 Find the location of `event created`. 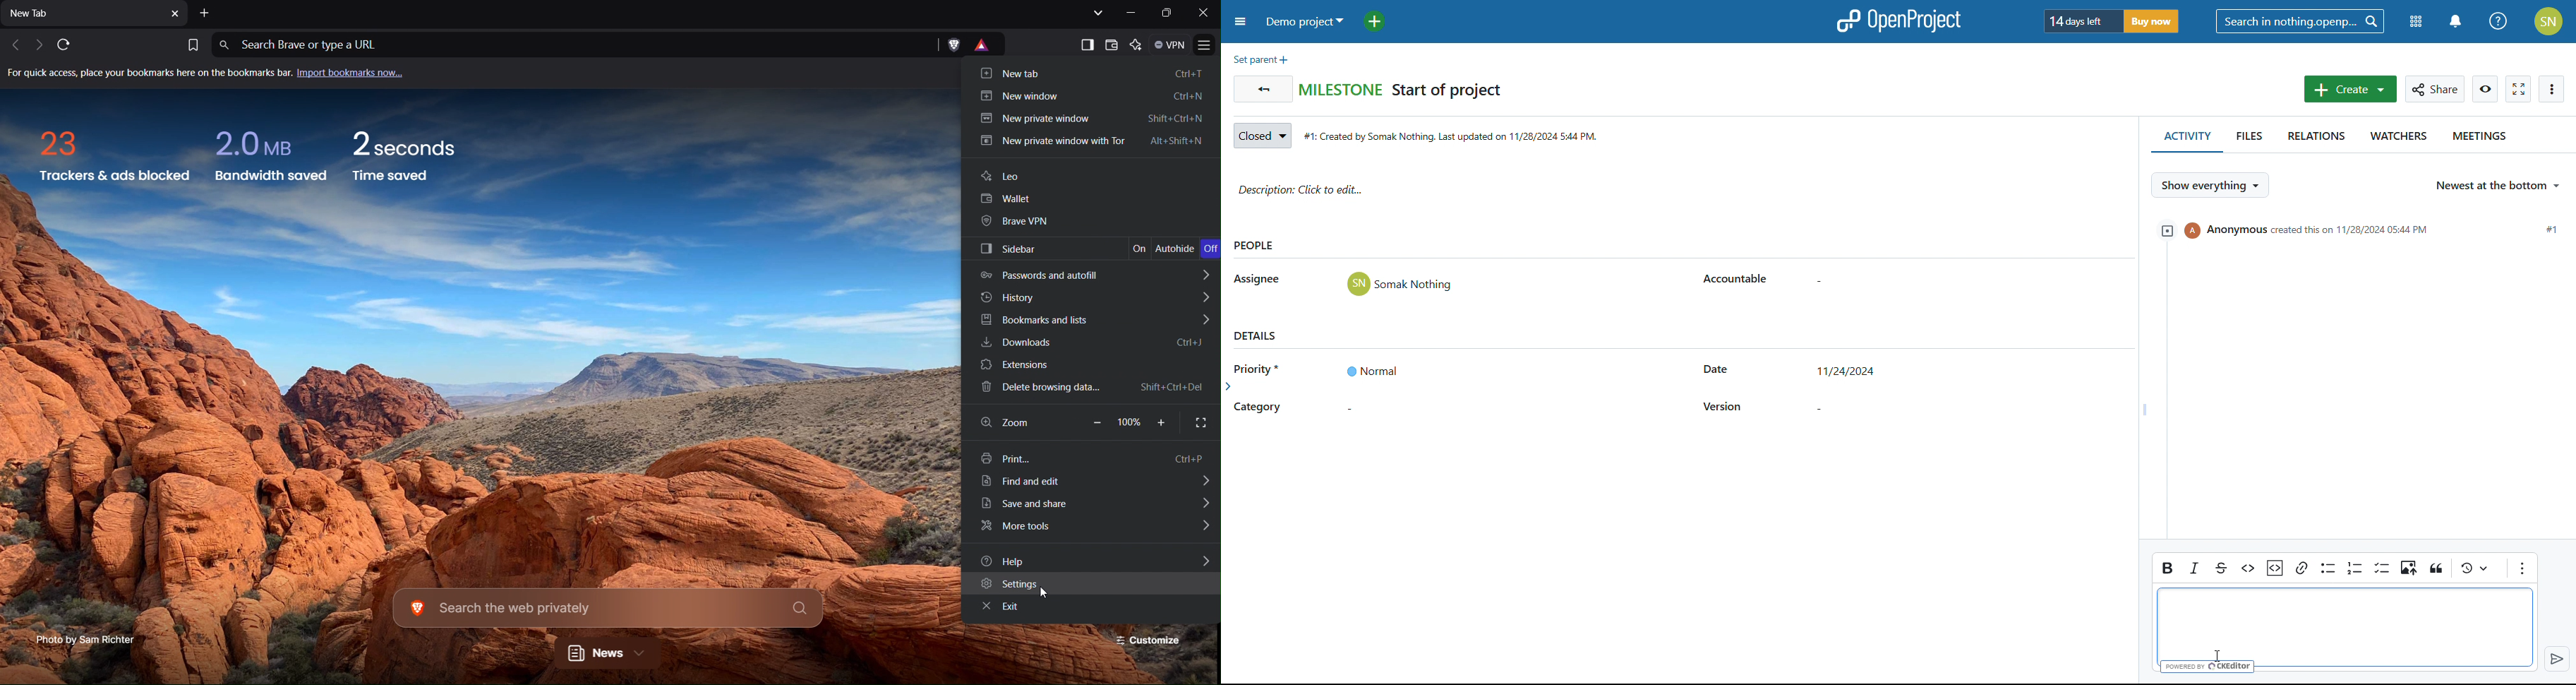

event created is located at coordinates (2374, 230).